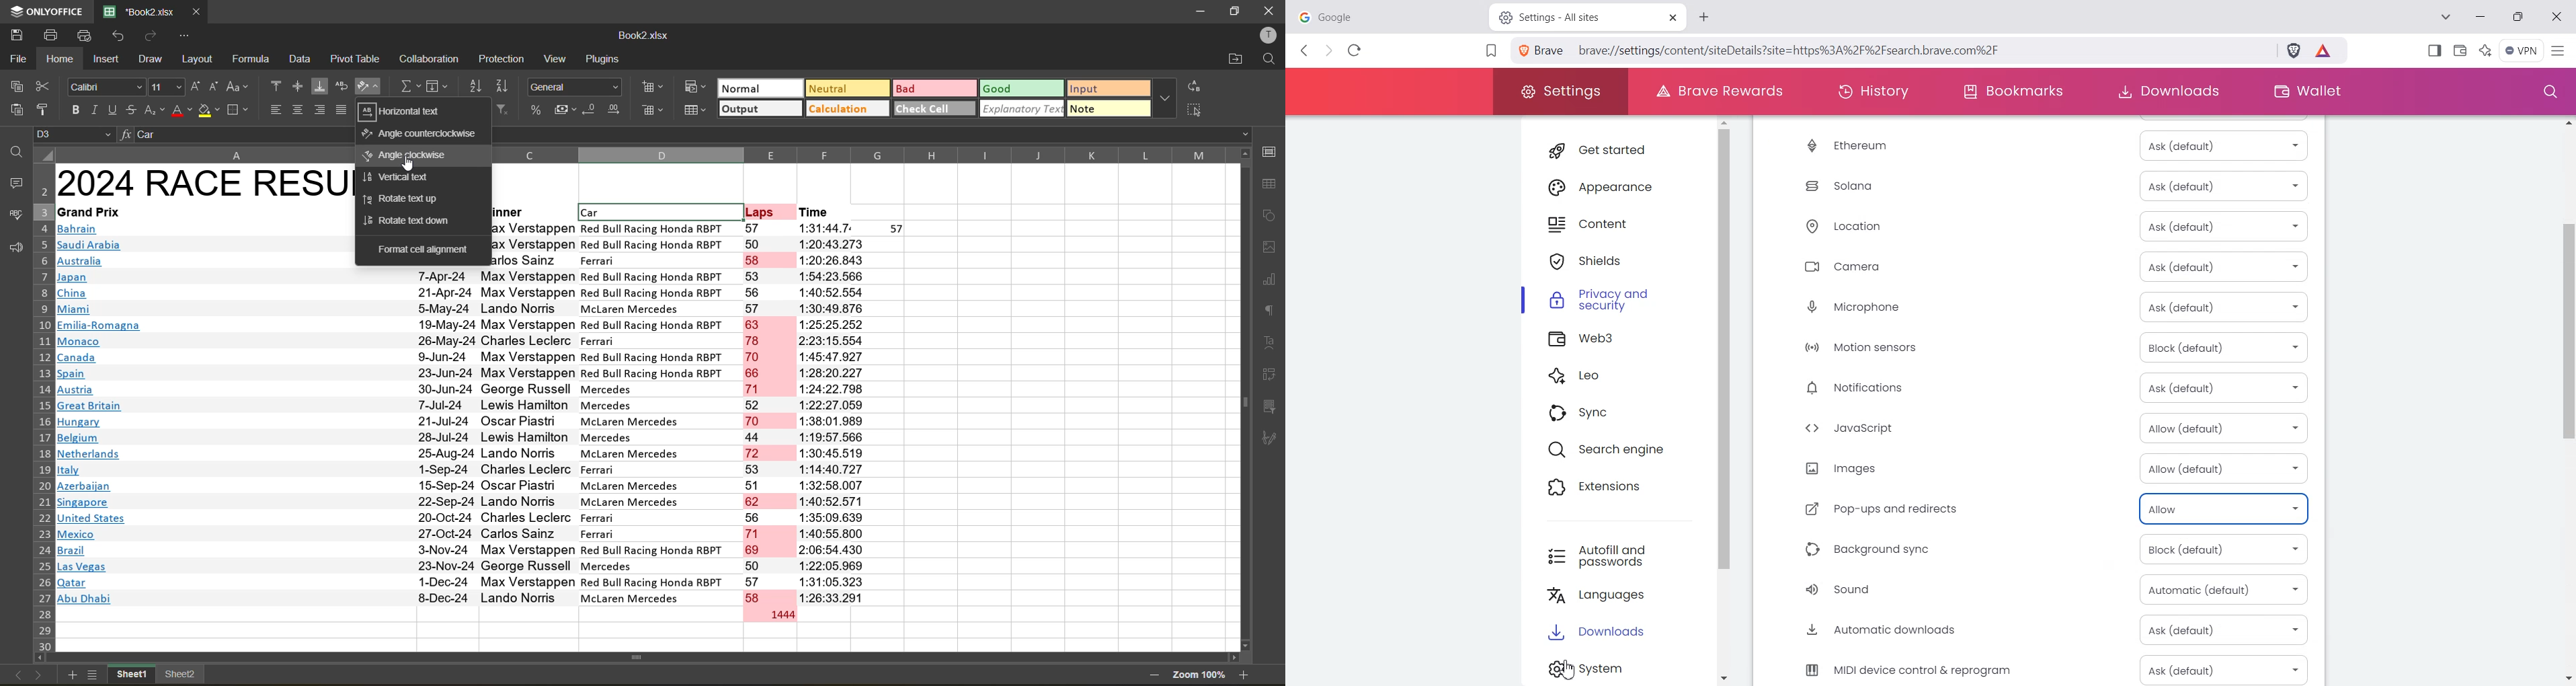 The width and height of the screenshot is (2576, 700). Describe the element at coordinates (1270, 438) in the screenshot. I see `signature` at that location.